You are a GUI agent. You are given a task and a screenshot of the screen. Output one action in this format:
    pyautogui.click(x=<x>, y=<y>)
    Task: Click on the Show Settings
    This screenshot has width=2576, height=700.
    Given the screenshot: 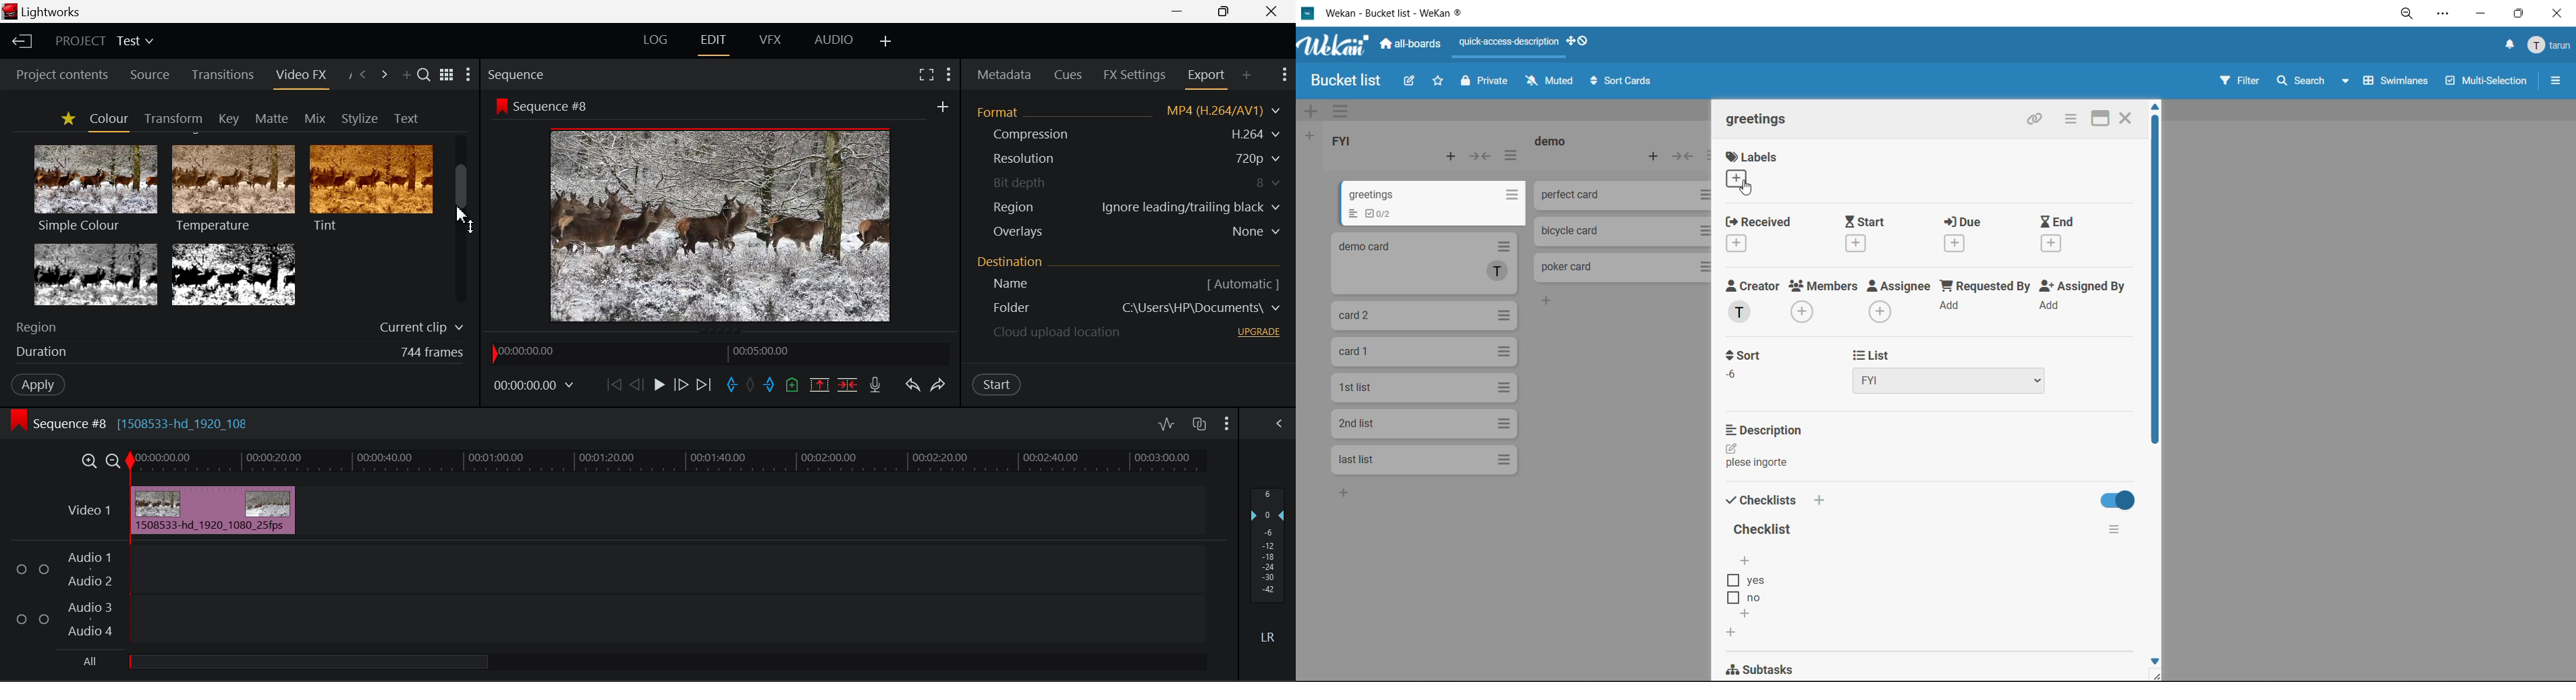 What is the action you would take?
    pyautogui.click(x=1279, y=424)
    